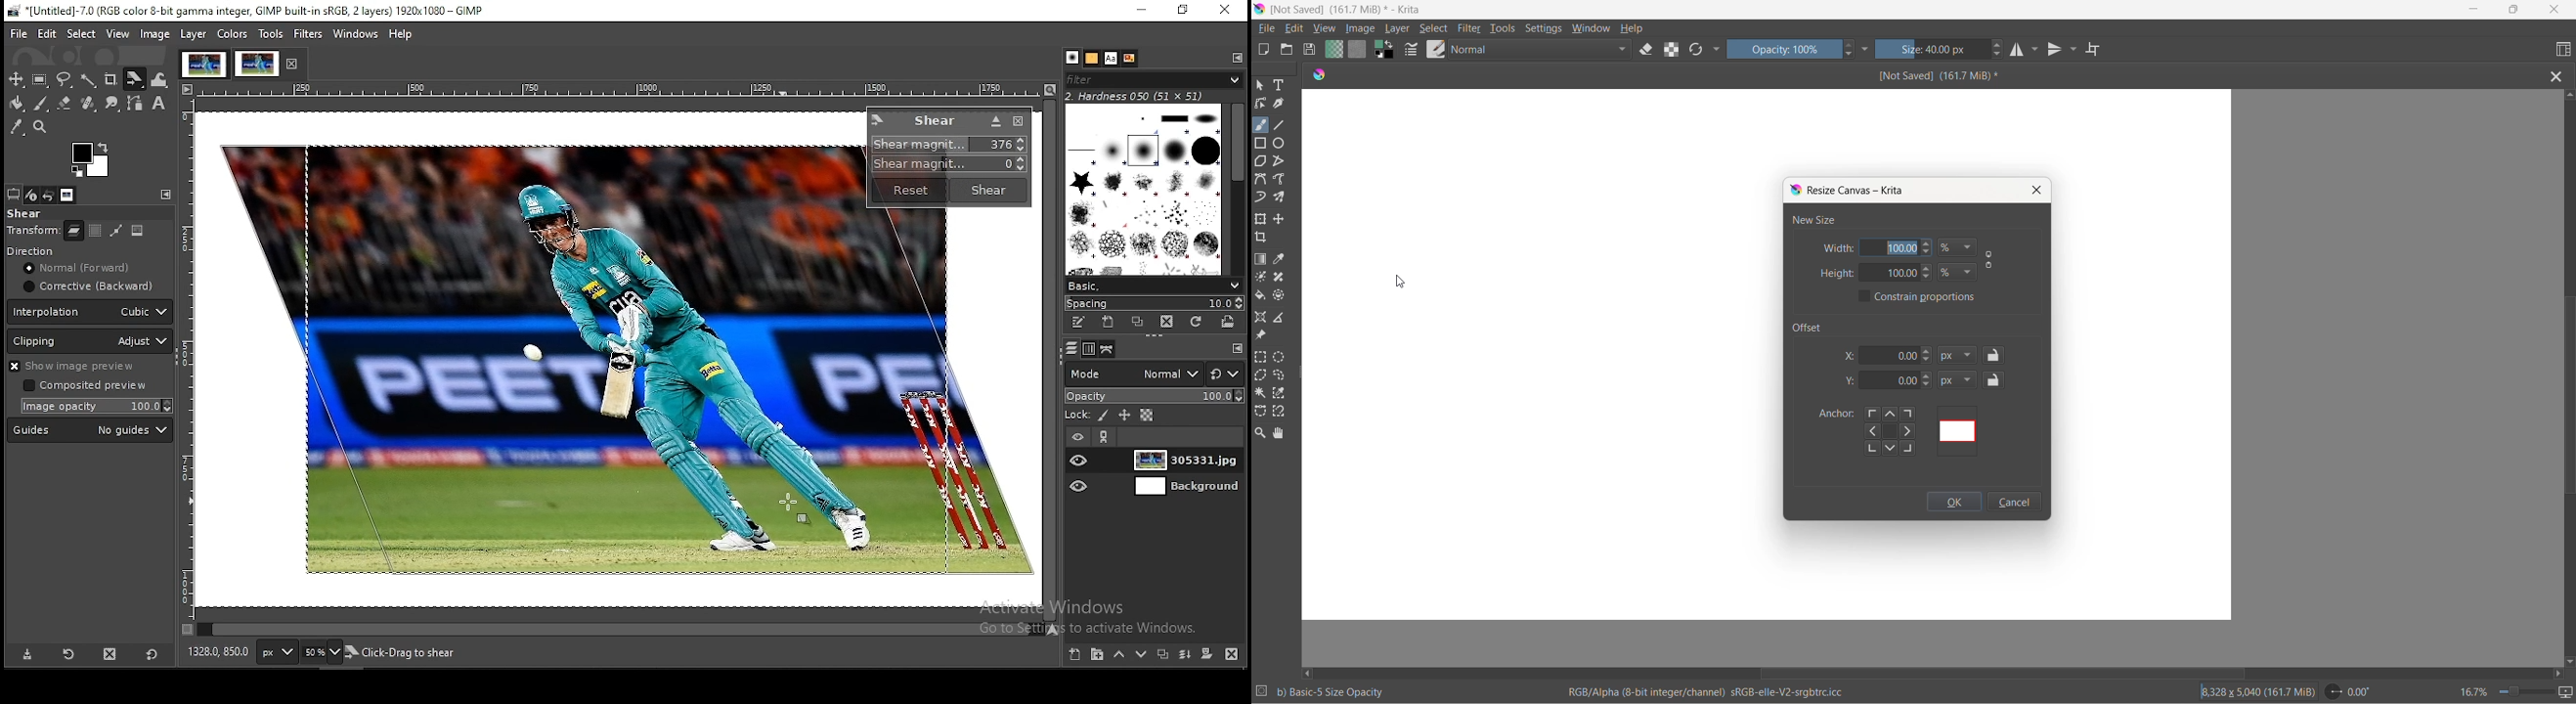 This screenshot has width=2576, height=728. What do you see at coordinates (1260, 392) in the screenshot?
I see `contiguous selection tool` at bounding box center [1260, 392].